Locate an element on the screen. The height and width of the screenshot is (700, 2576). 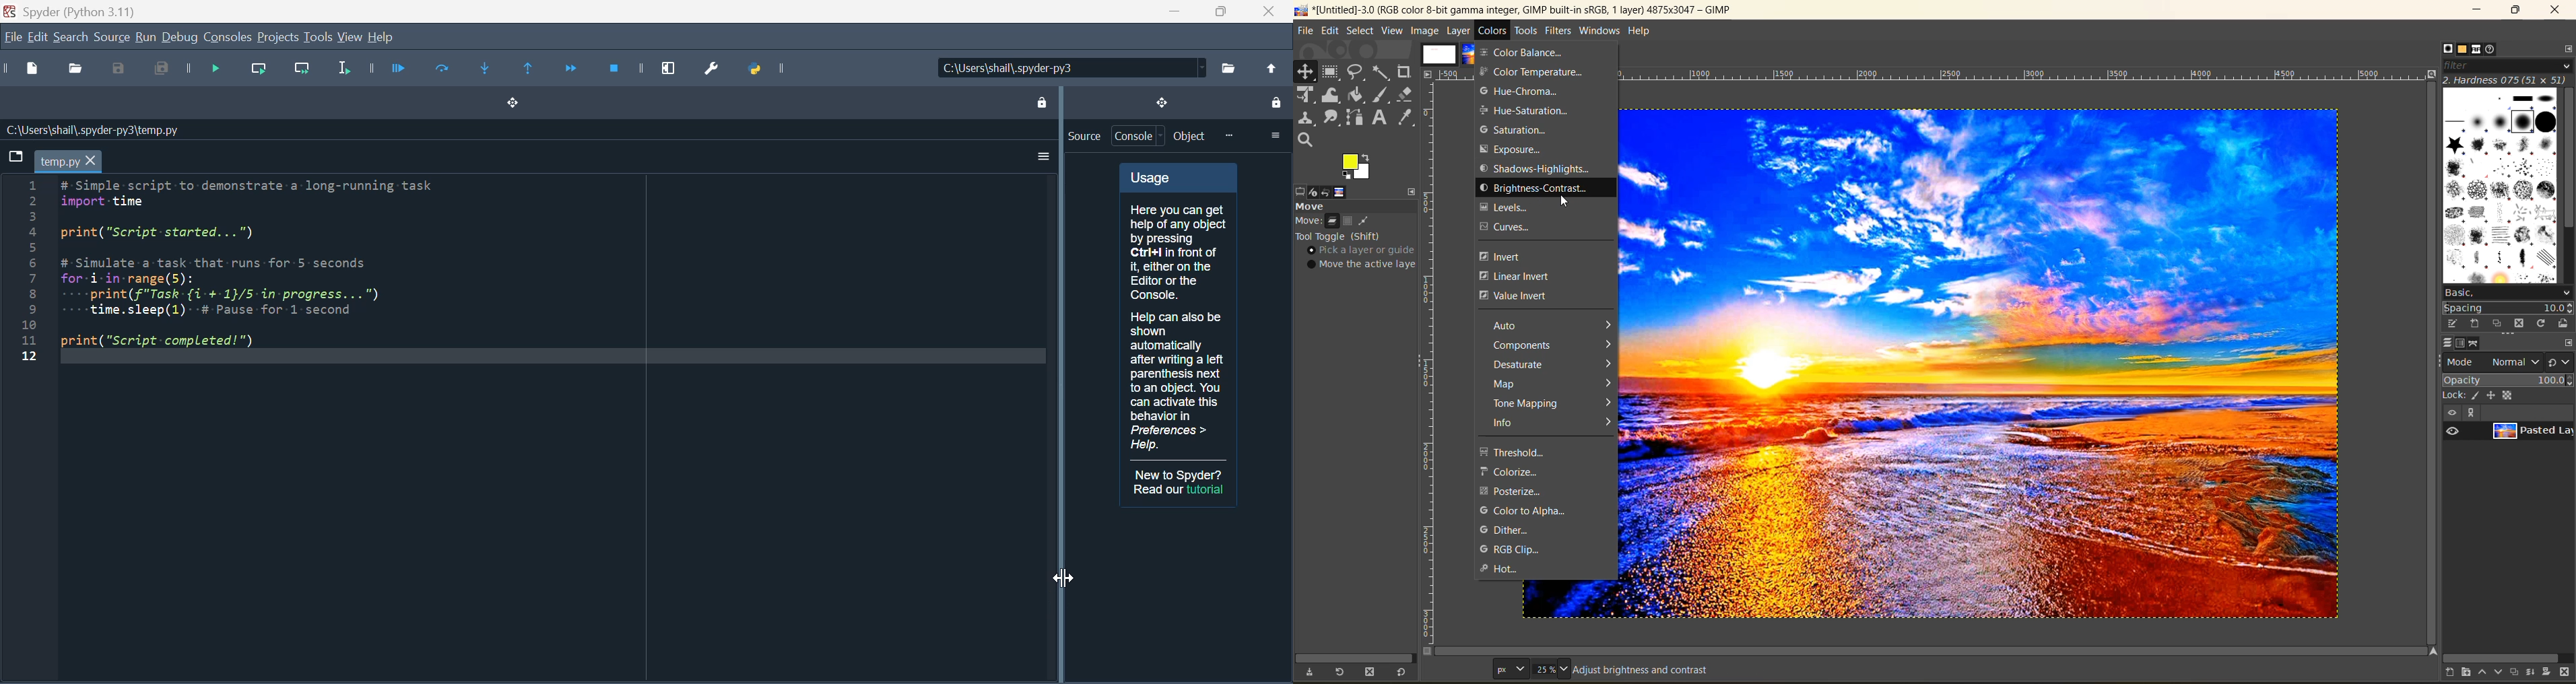
configure this tab is located at coordinates (2568, 344).